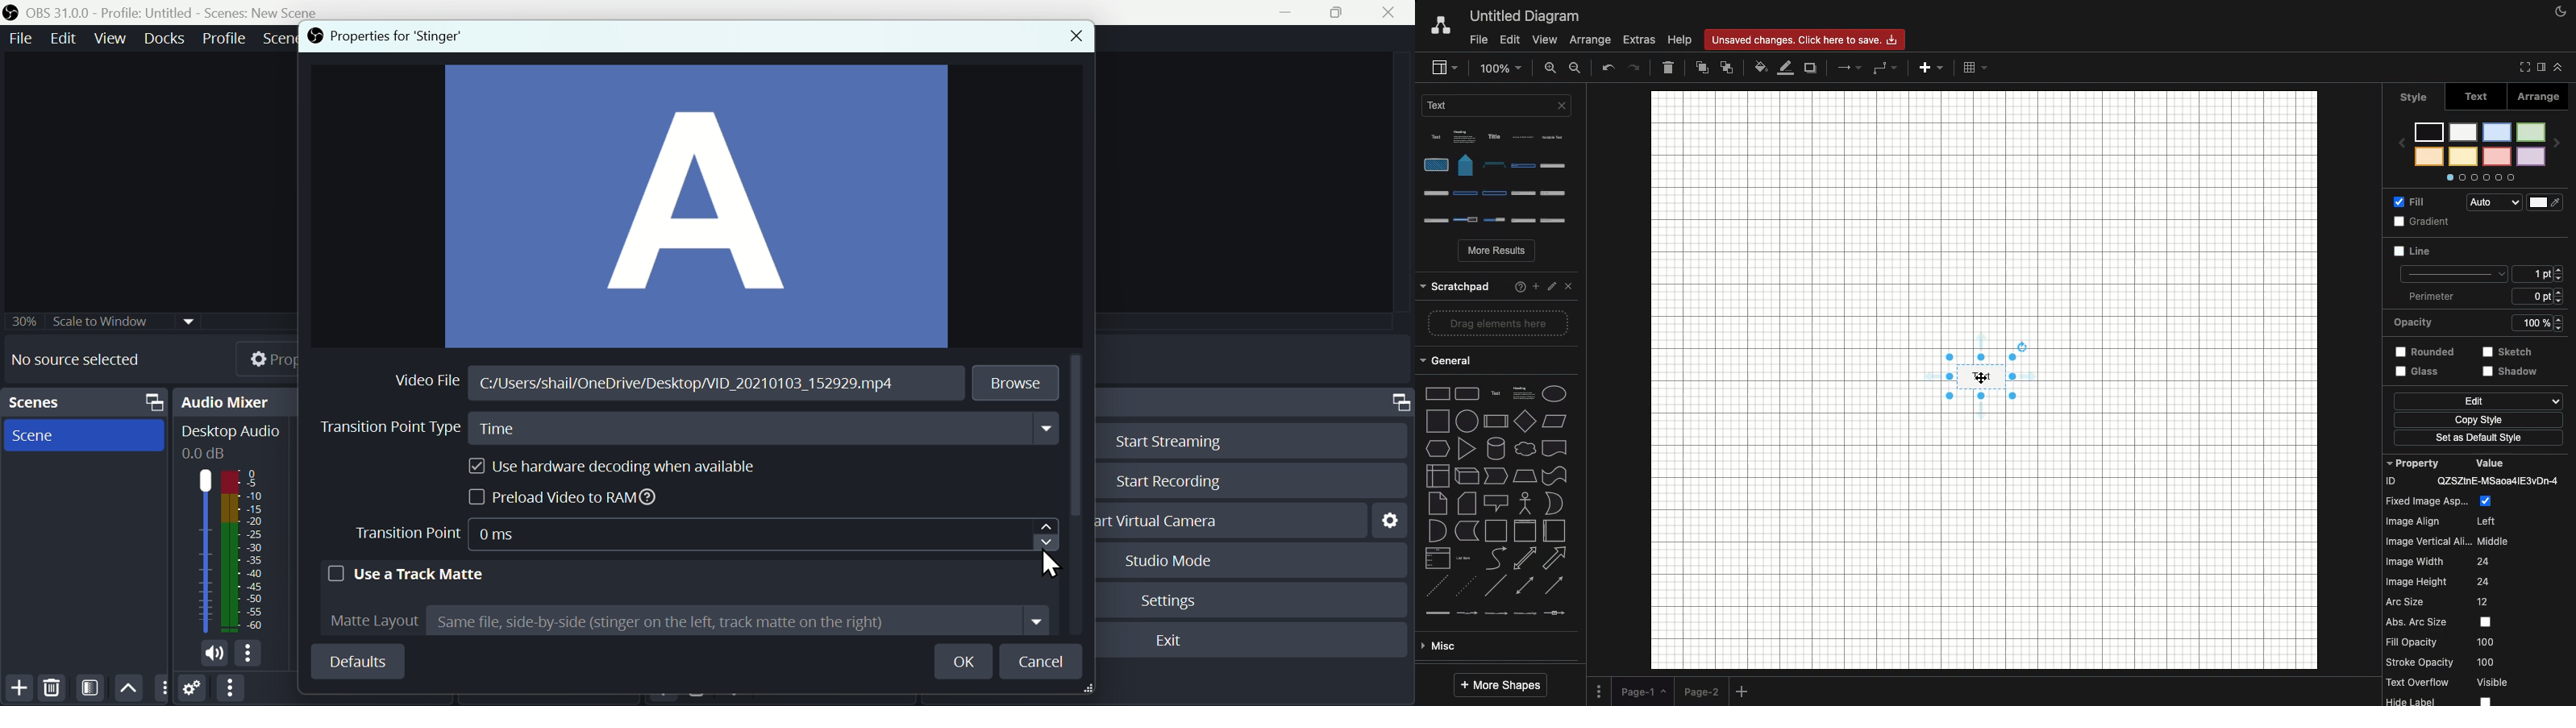  Describe the element at coordinates (2558, 67) in the screenshot. I see `Collapse` at that location.